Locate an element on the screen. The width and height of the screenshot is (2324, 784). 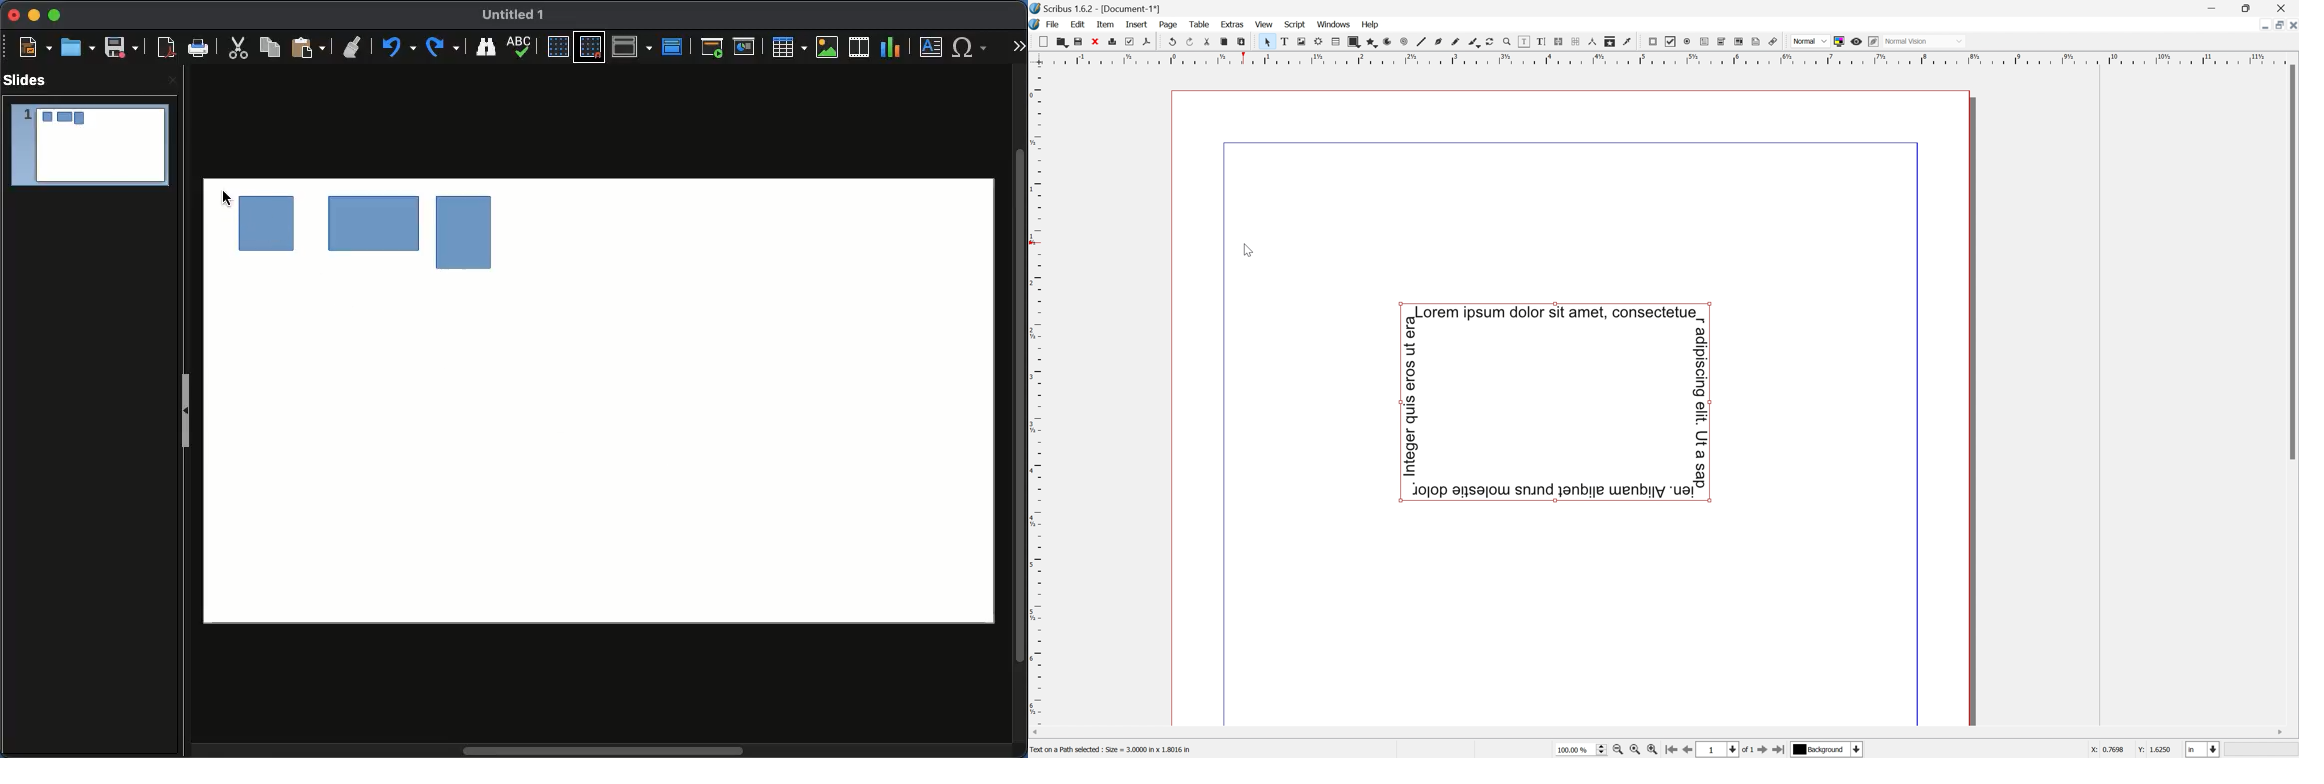
Maximize is located at coordinates (53, 15).